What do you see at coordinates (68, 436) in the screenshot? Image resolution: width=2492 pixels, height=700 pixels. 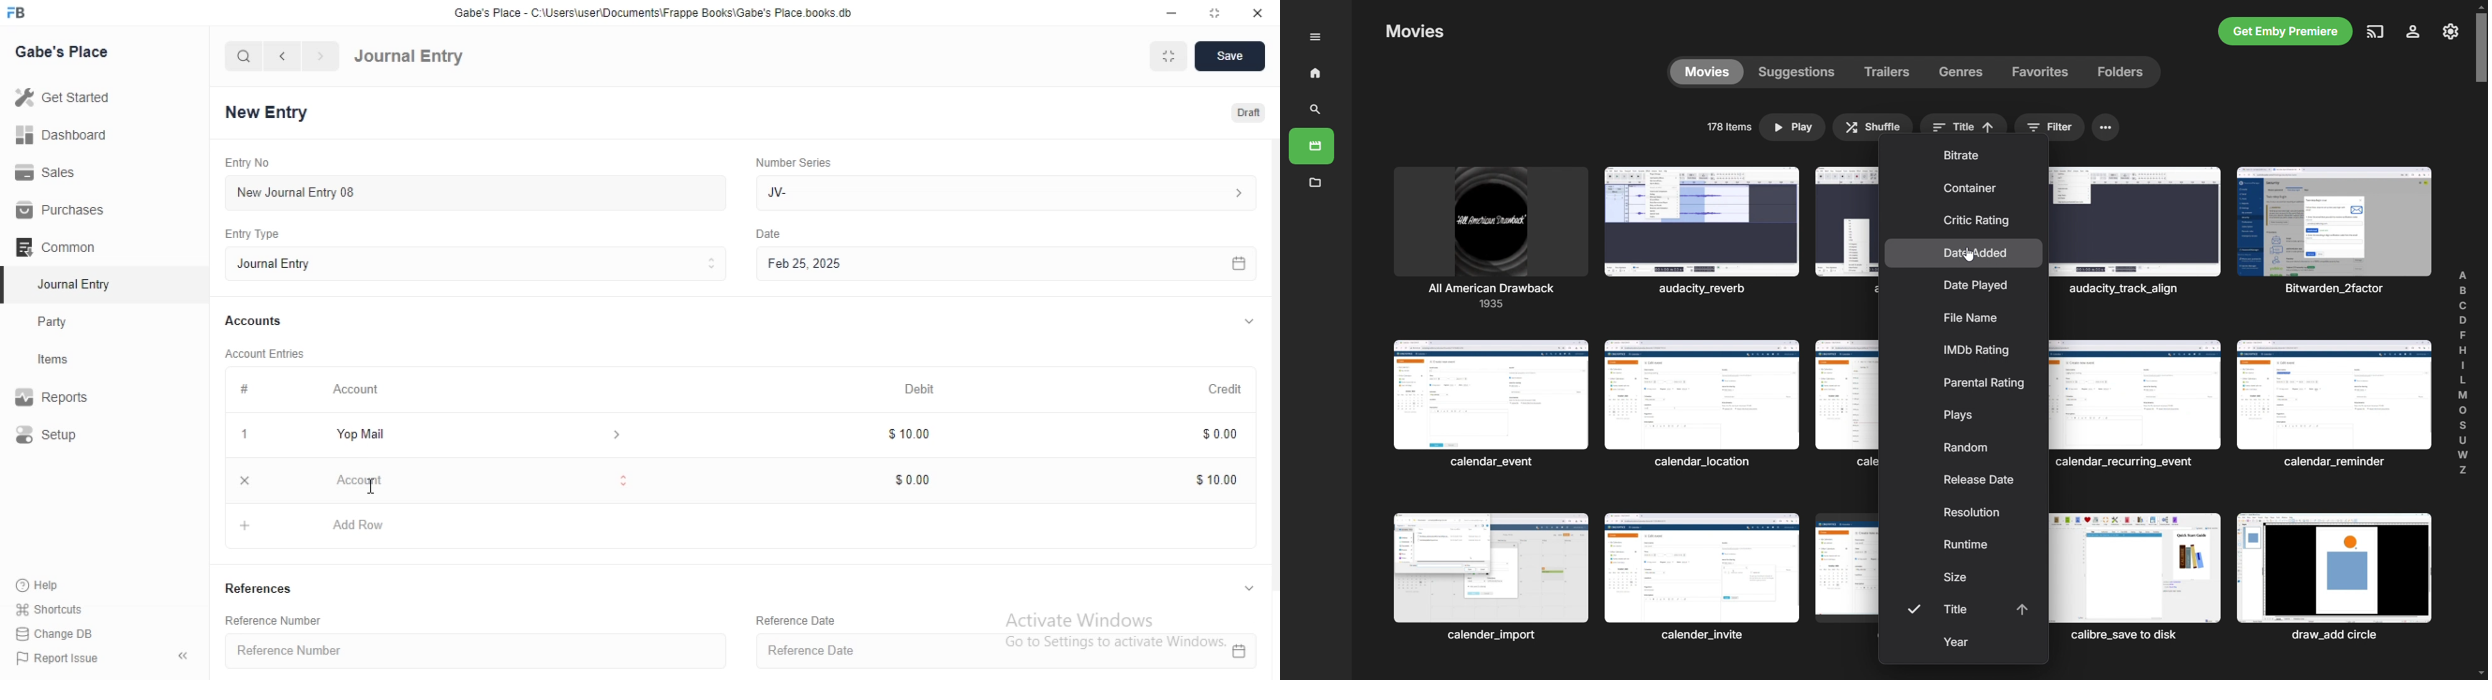 I see `Setup` at bounding box center [68, 436].